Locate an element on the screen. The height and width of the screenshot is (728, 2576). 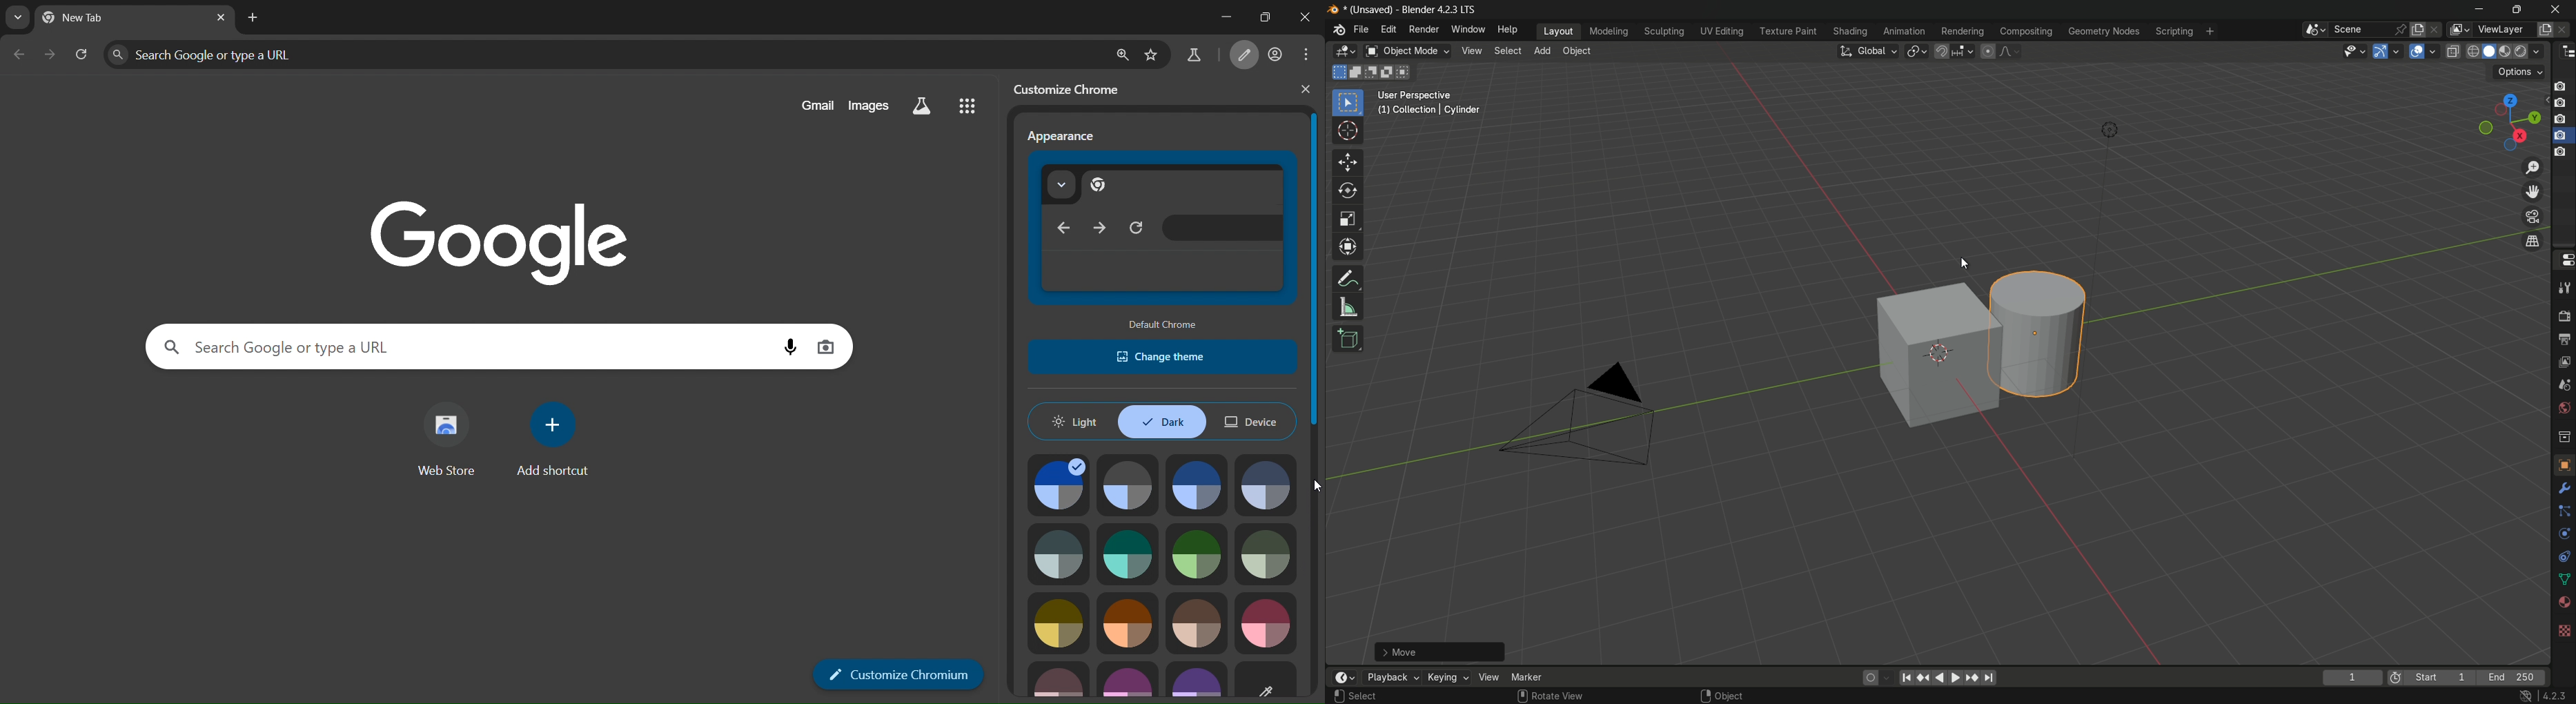
shading menu is located at coordinates (1852, 32).